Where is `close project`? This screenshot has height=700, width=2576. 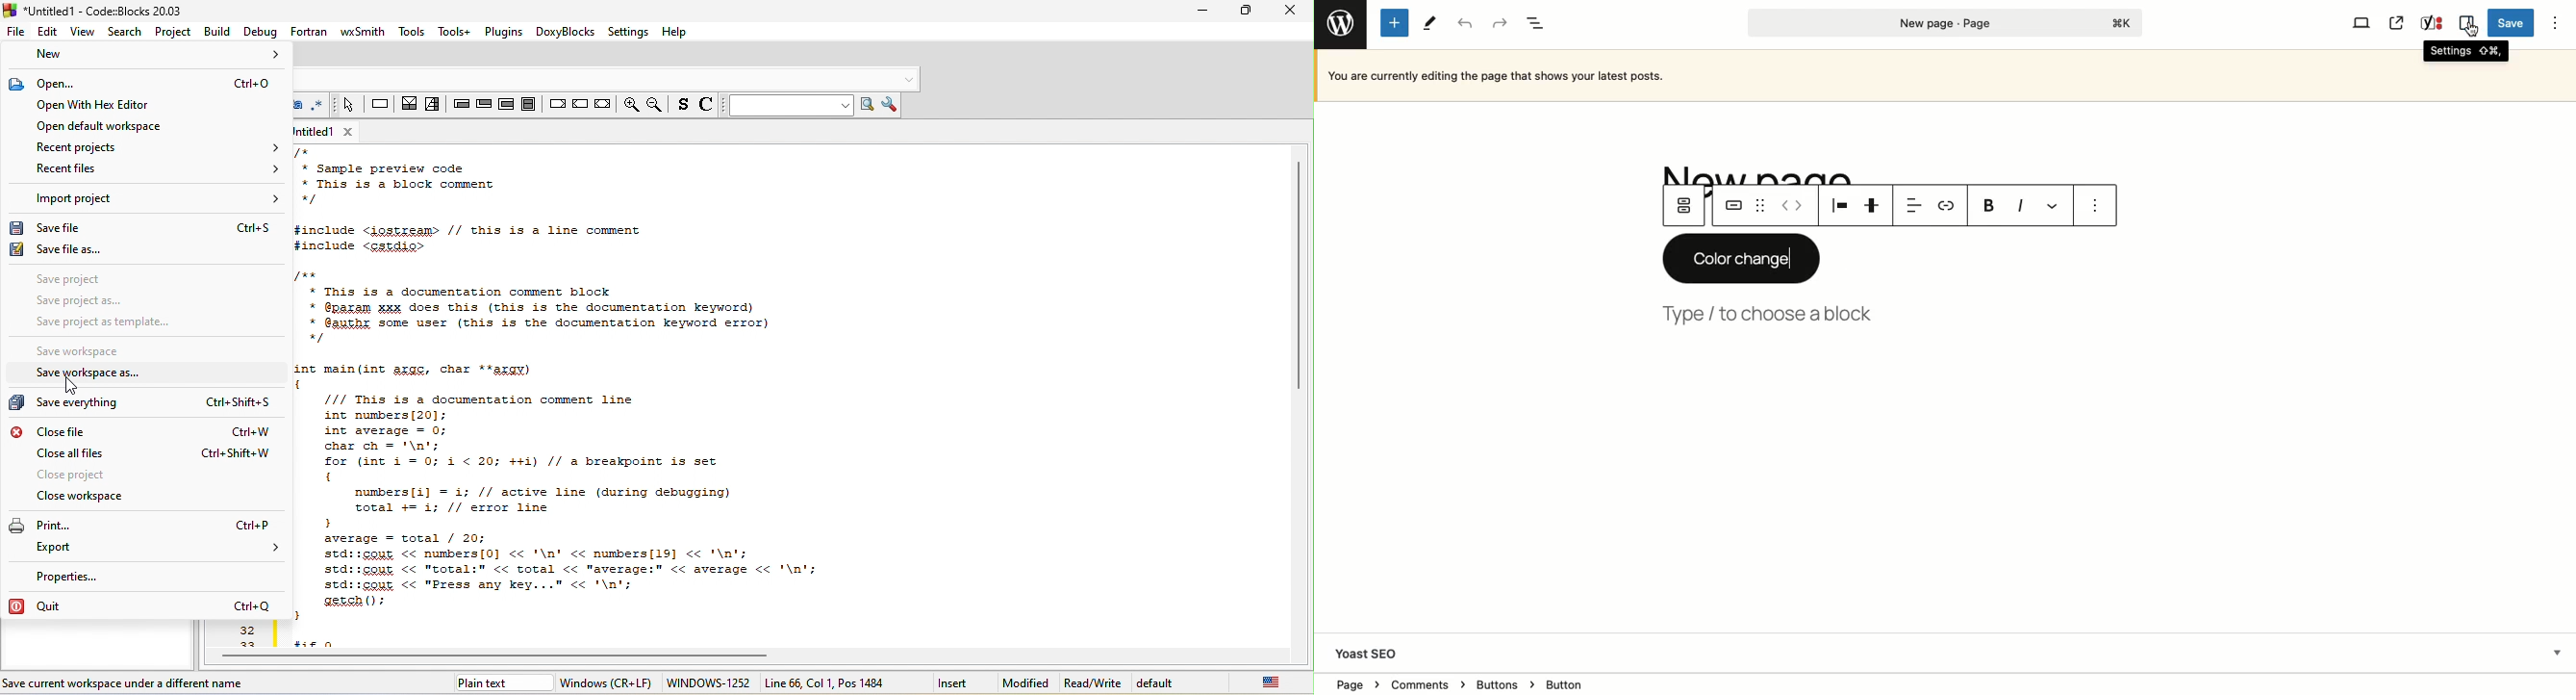
close project is located at coordinates (151, 477).